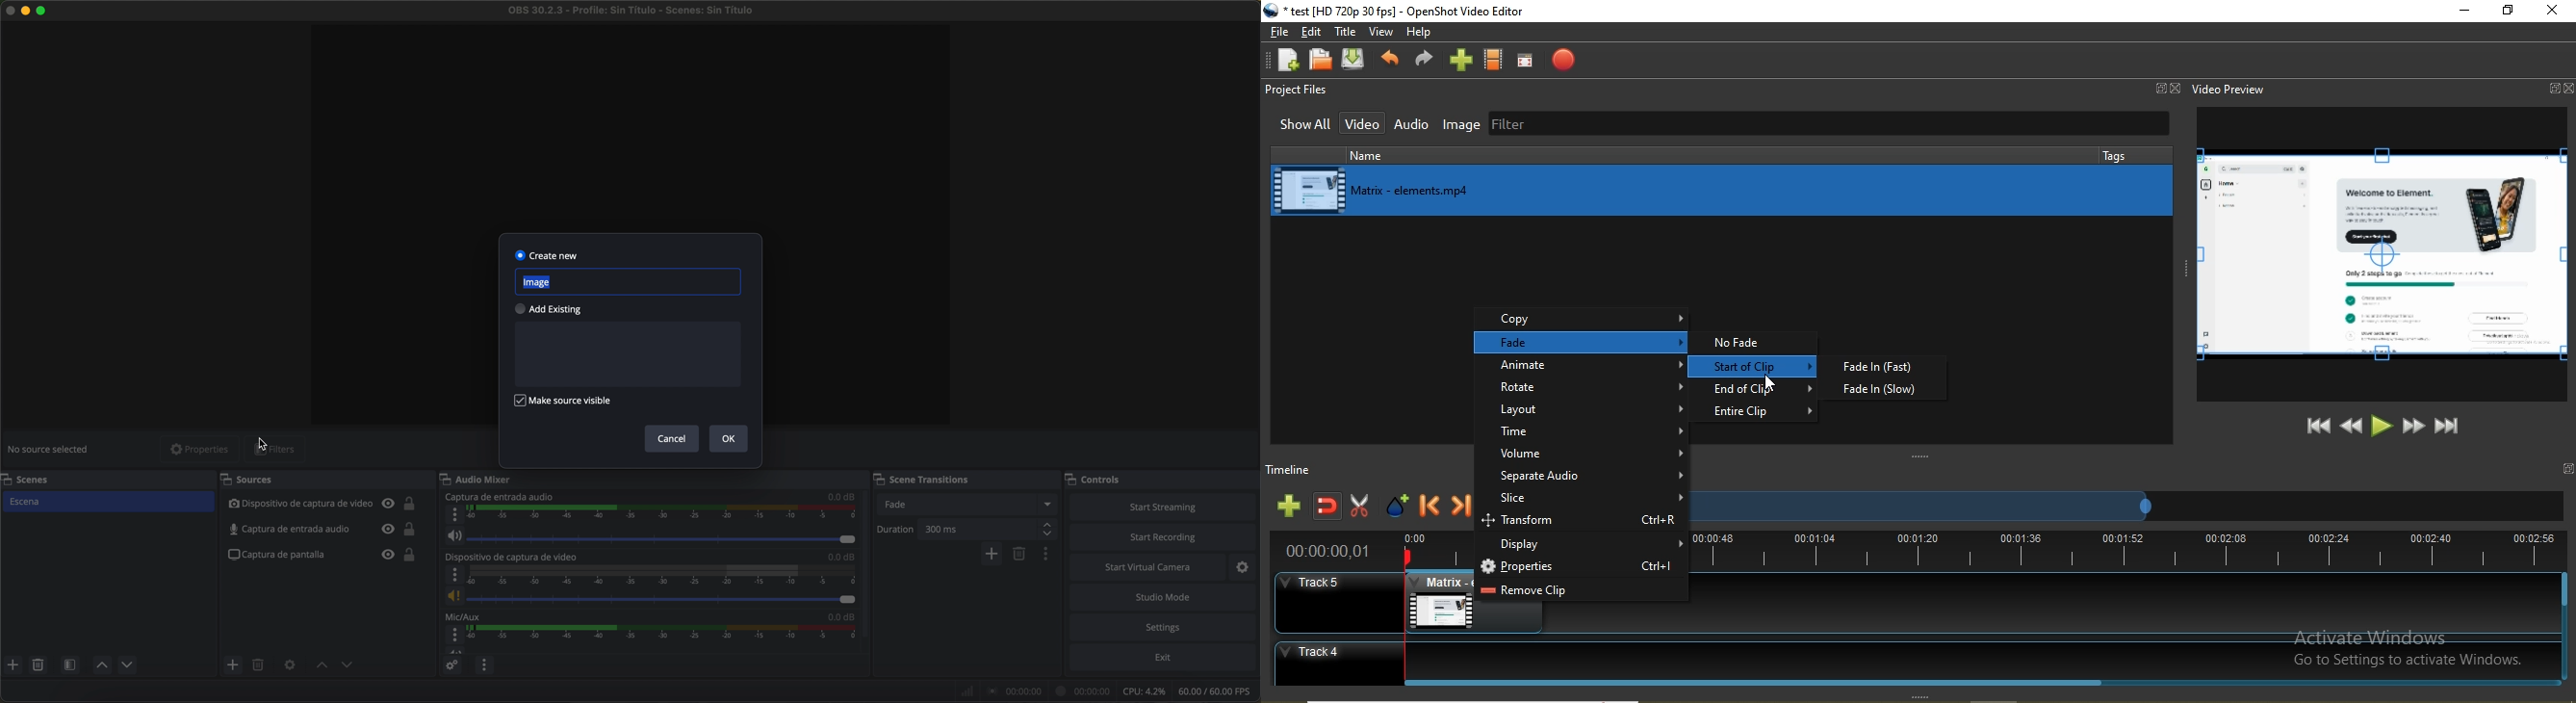  I want to click on timeline, so click(663, 575).